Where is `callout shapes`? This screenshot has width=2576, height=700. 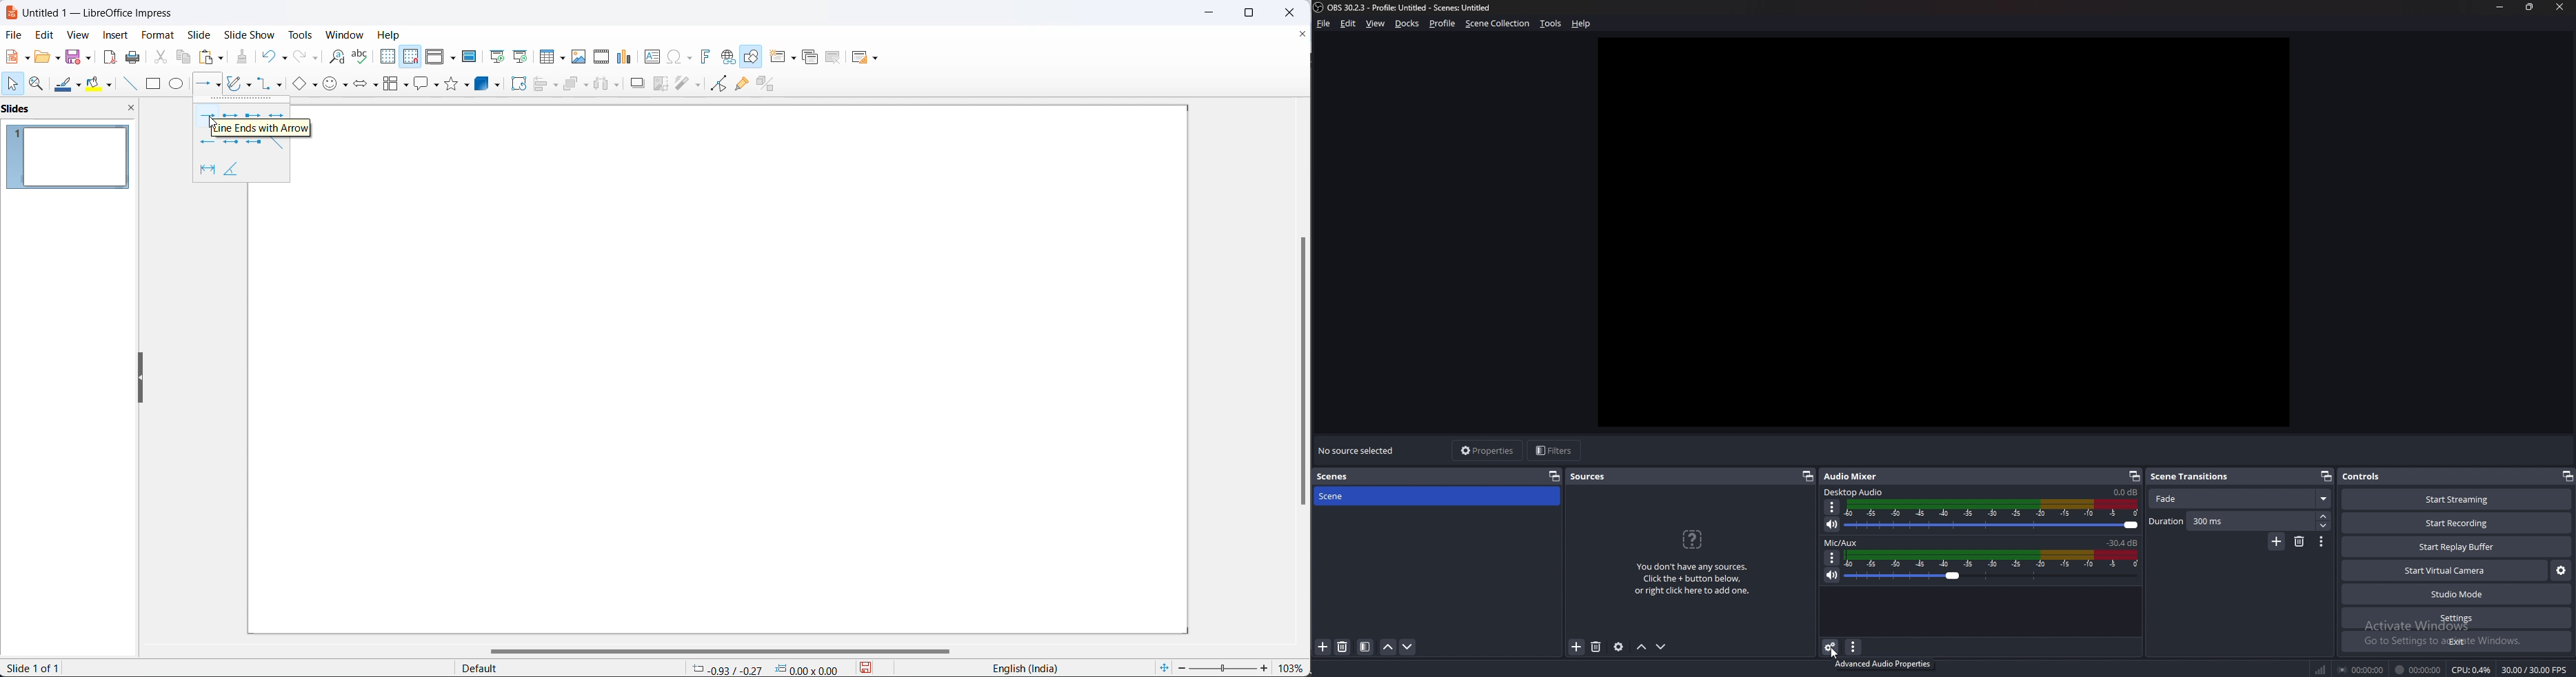 callout shapes is located at coordinates (425, 83).